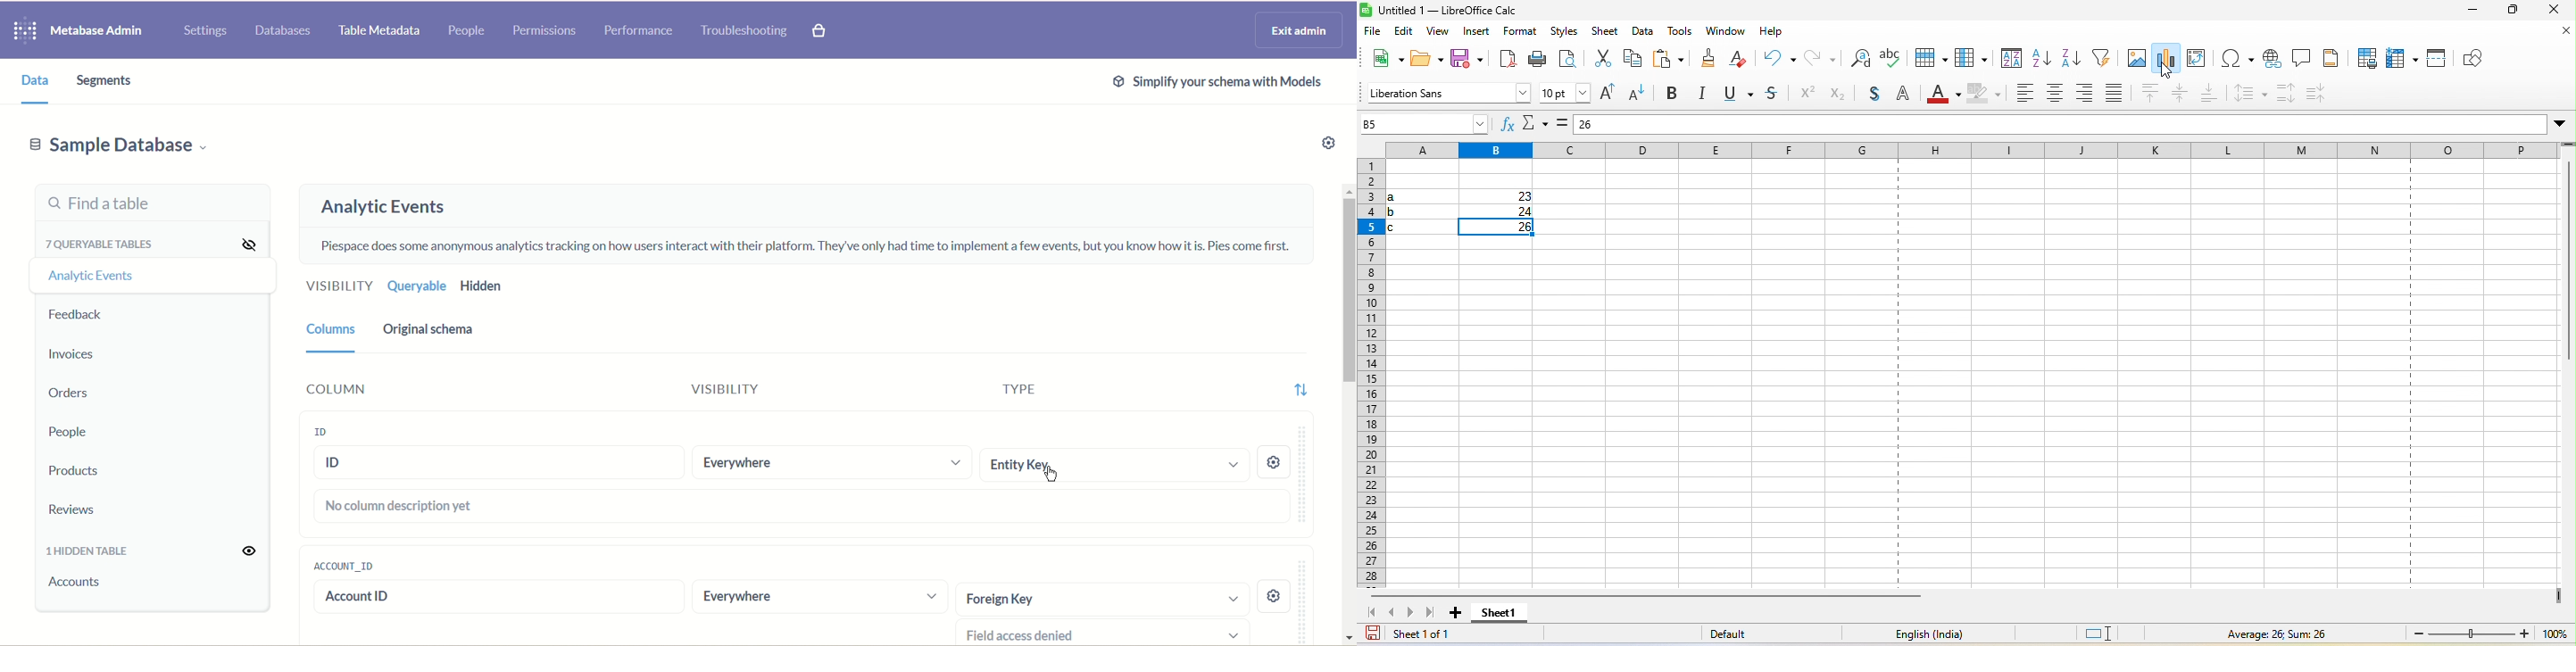  What do you see at coordinates (2477, 55) in the screenshot?
I see `show draw function` at bounding box center [2477, 55].